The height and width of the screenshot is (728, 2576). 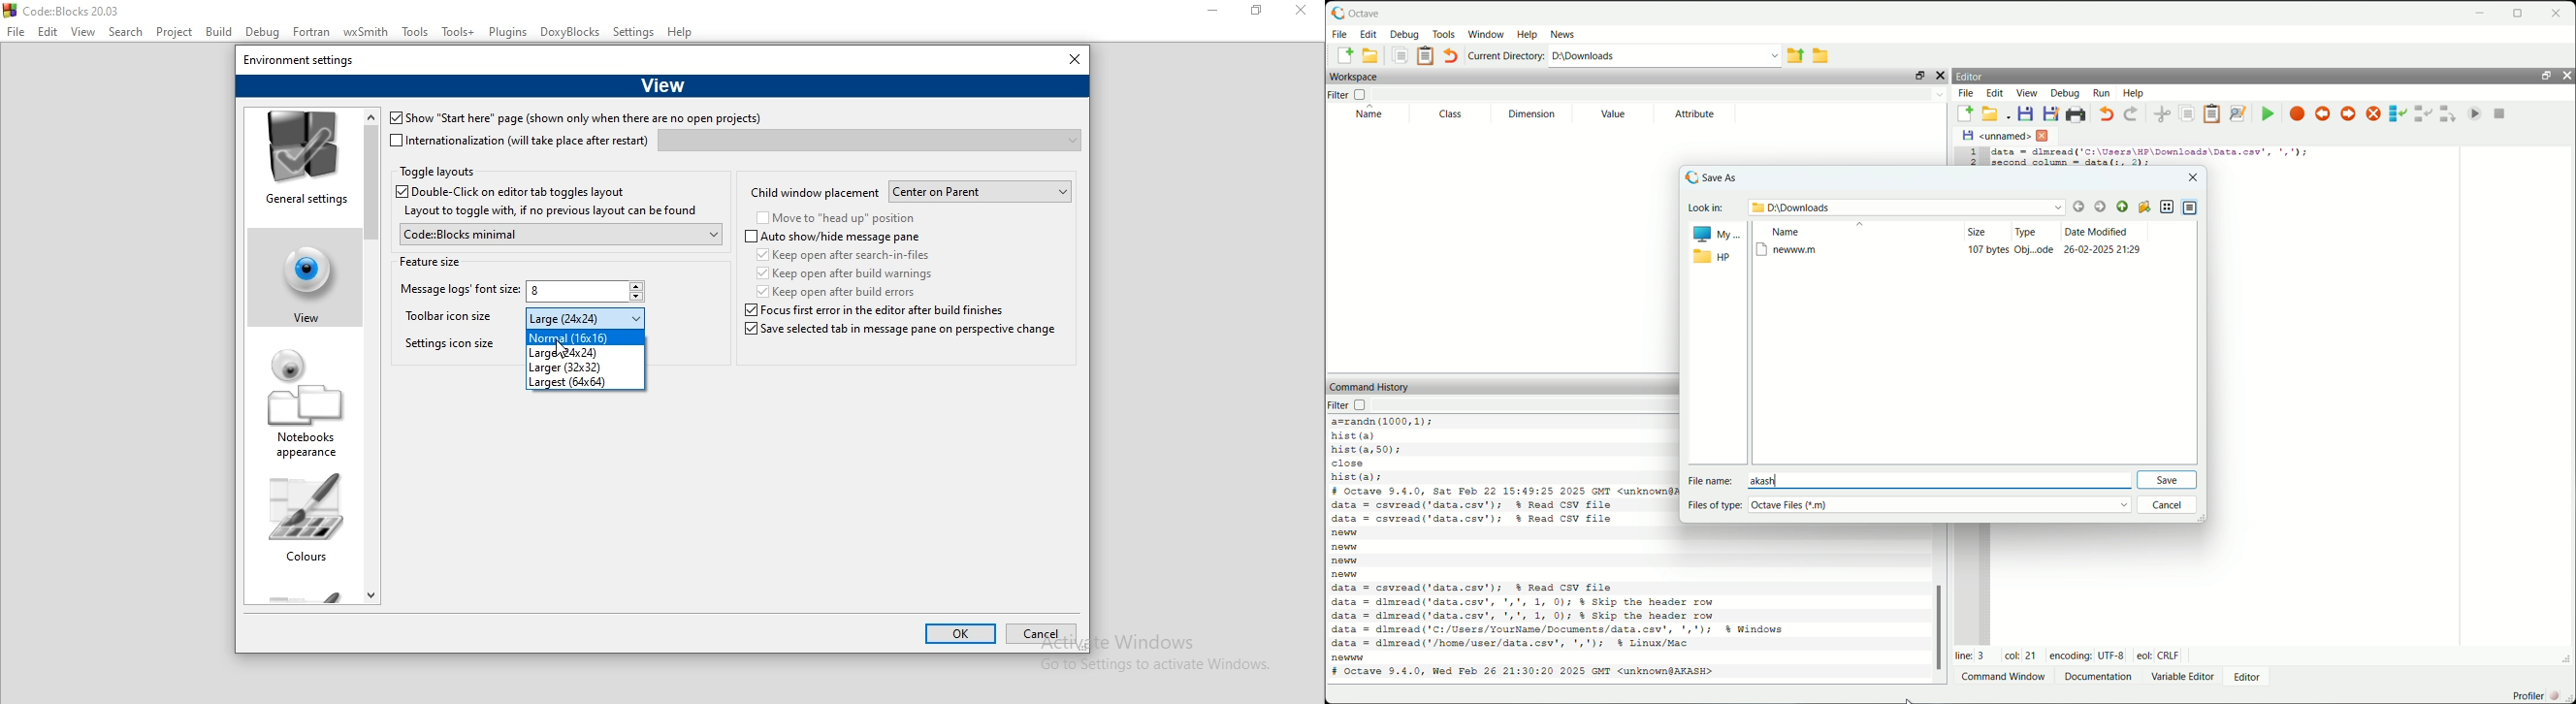 I want to click on close, so click(x=2560, y=10).